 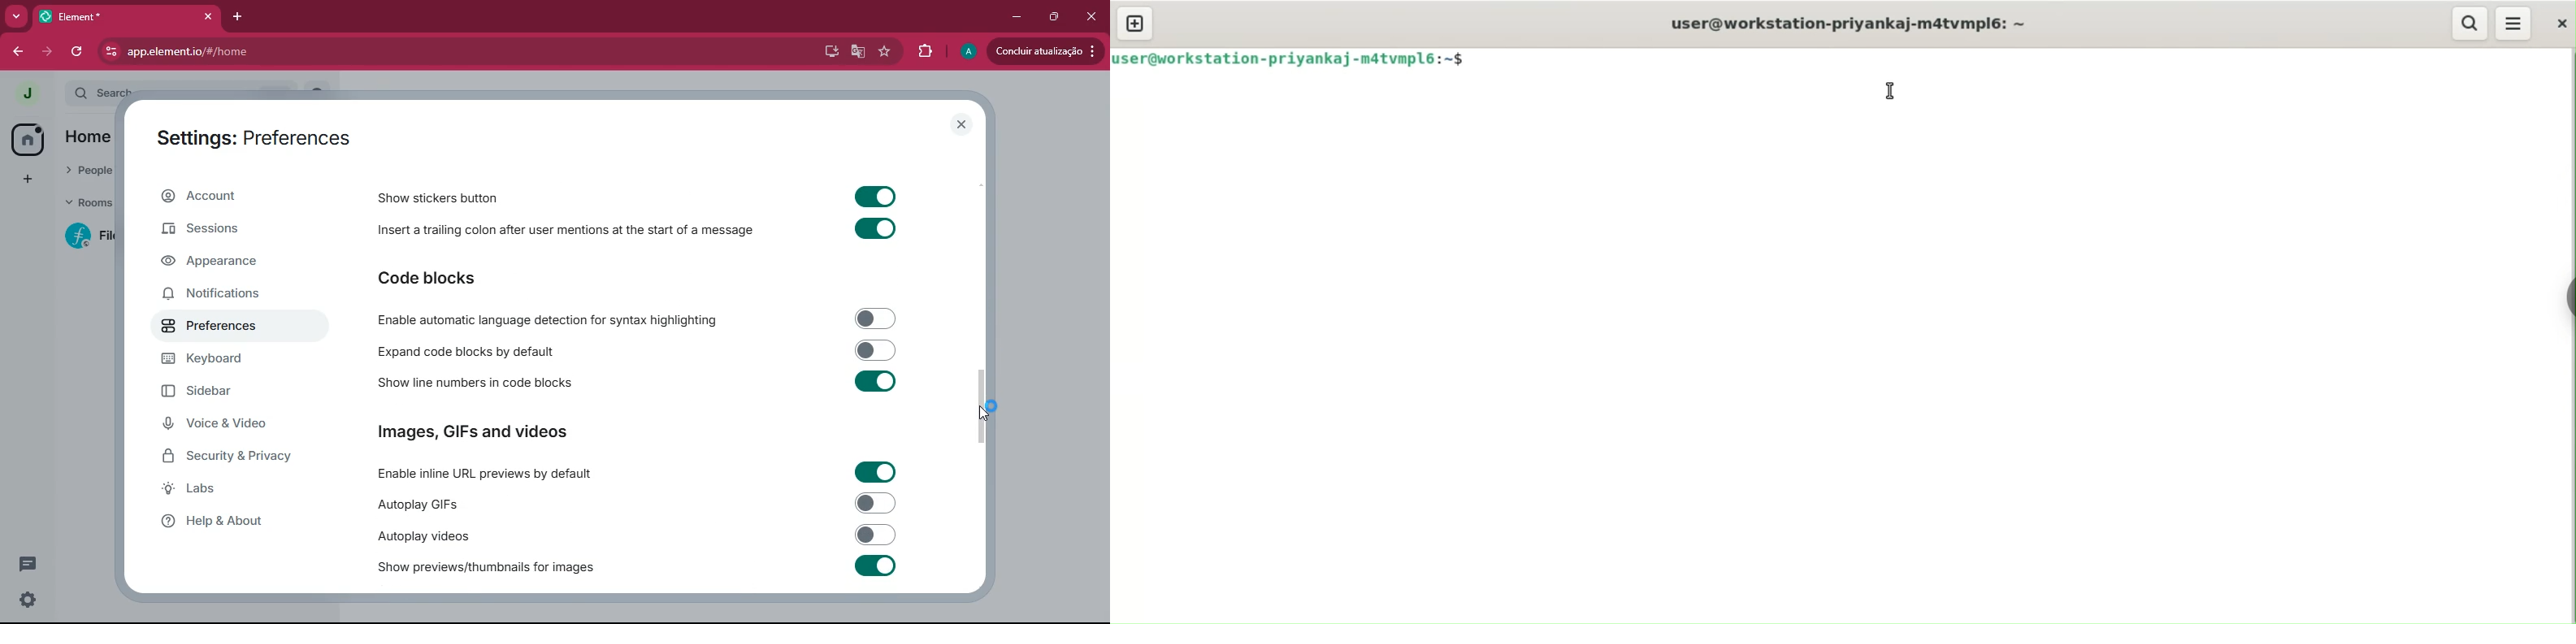 What do you see at coordinates (546, 318) in the screenshot?
I see `Enable automatic language detection for syntax highlighting` at bounding box center [546, 318].